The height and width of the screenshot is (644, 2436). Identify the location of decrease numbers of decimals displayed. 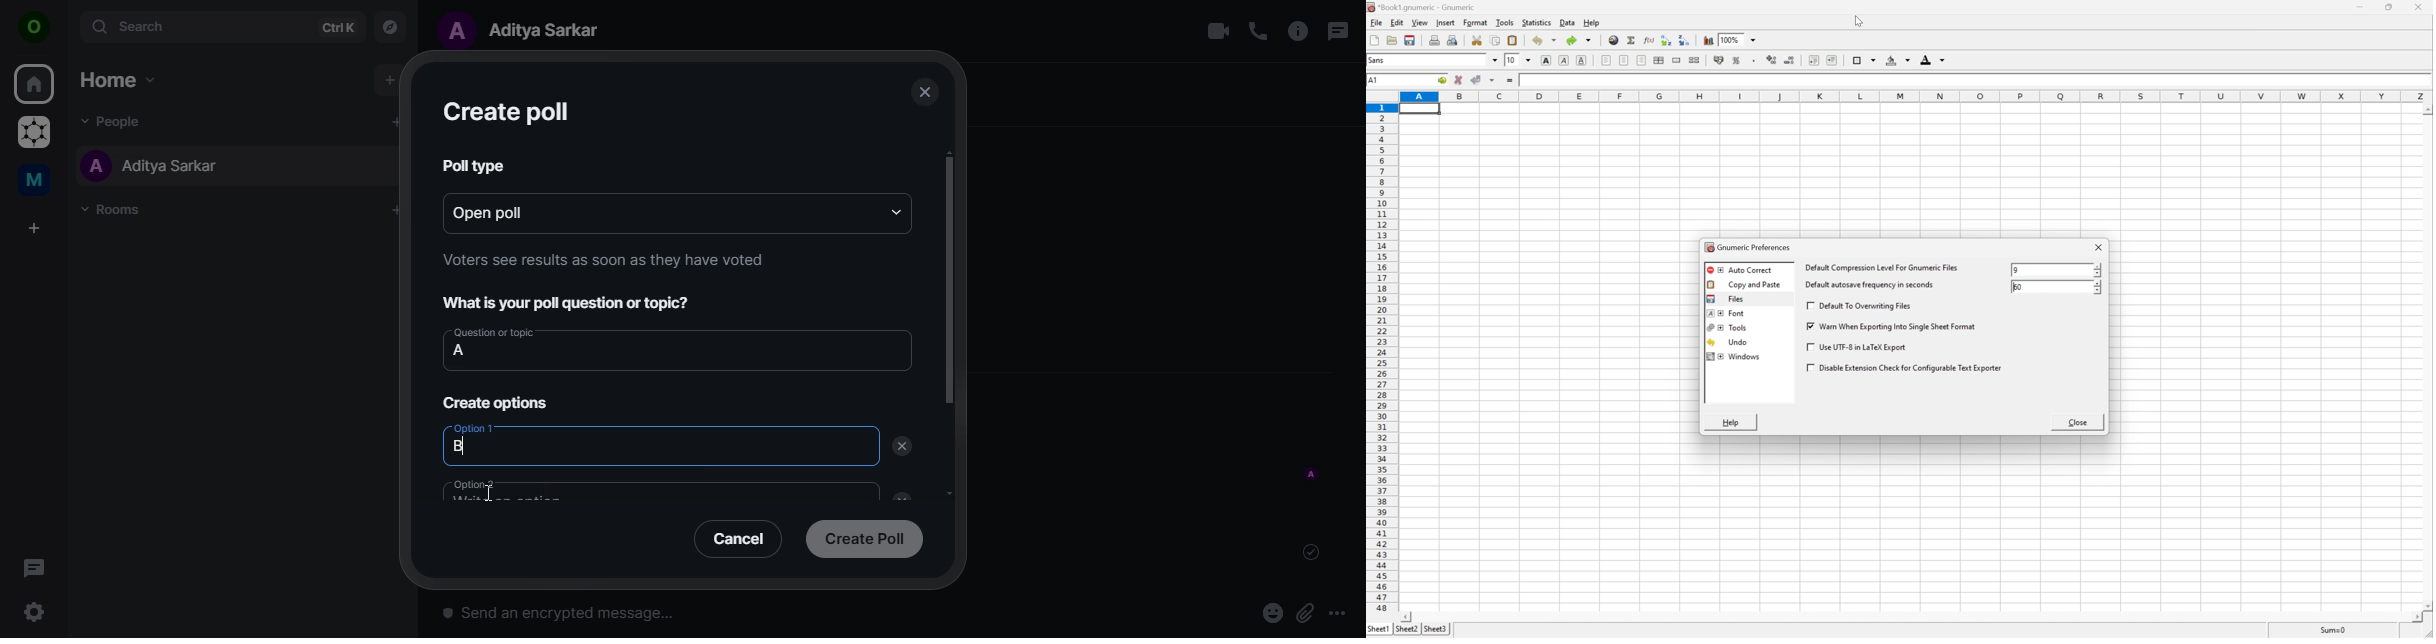
(1791, 59).